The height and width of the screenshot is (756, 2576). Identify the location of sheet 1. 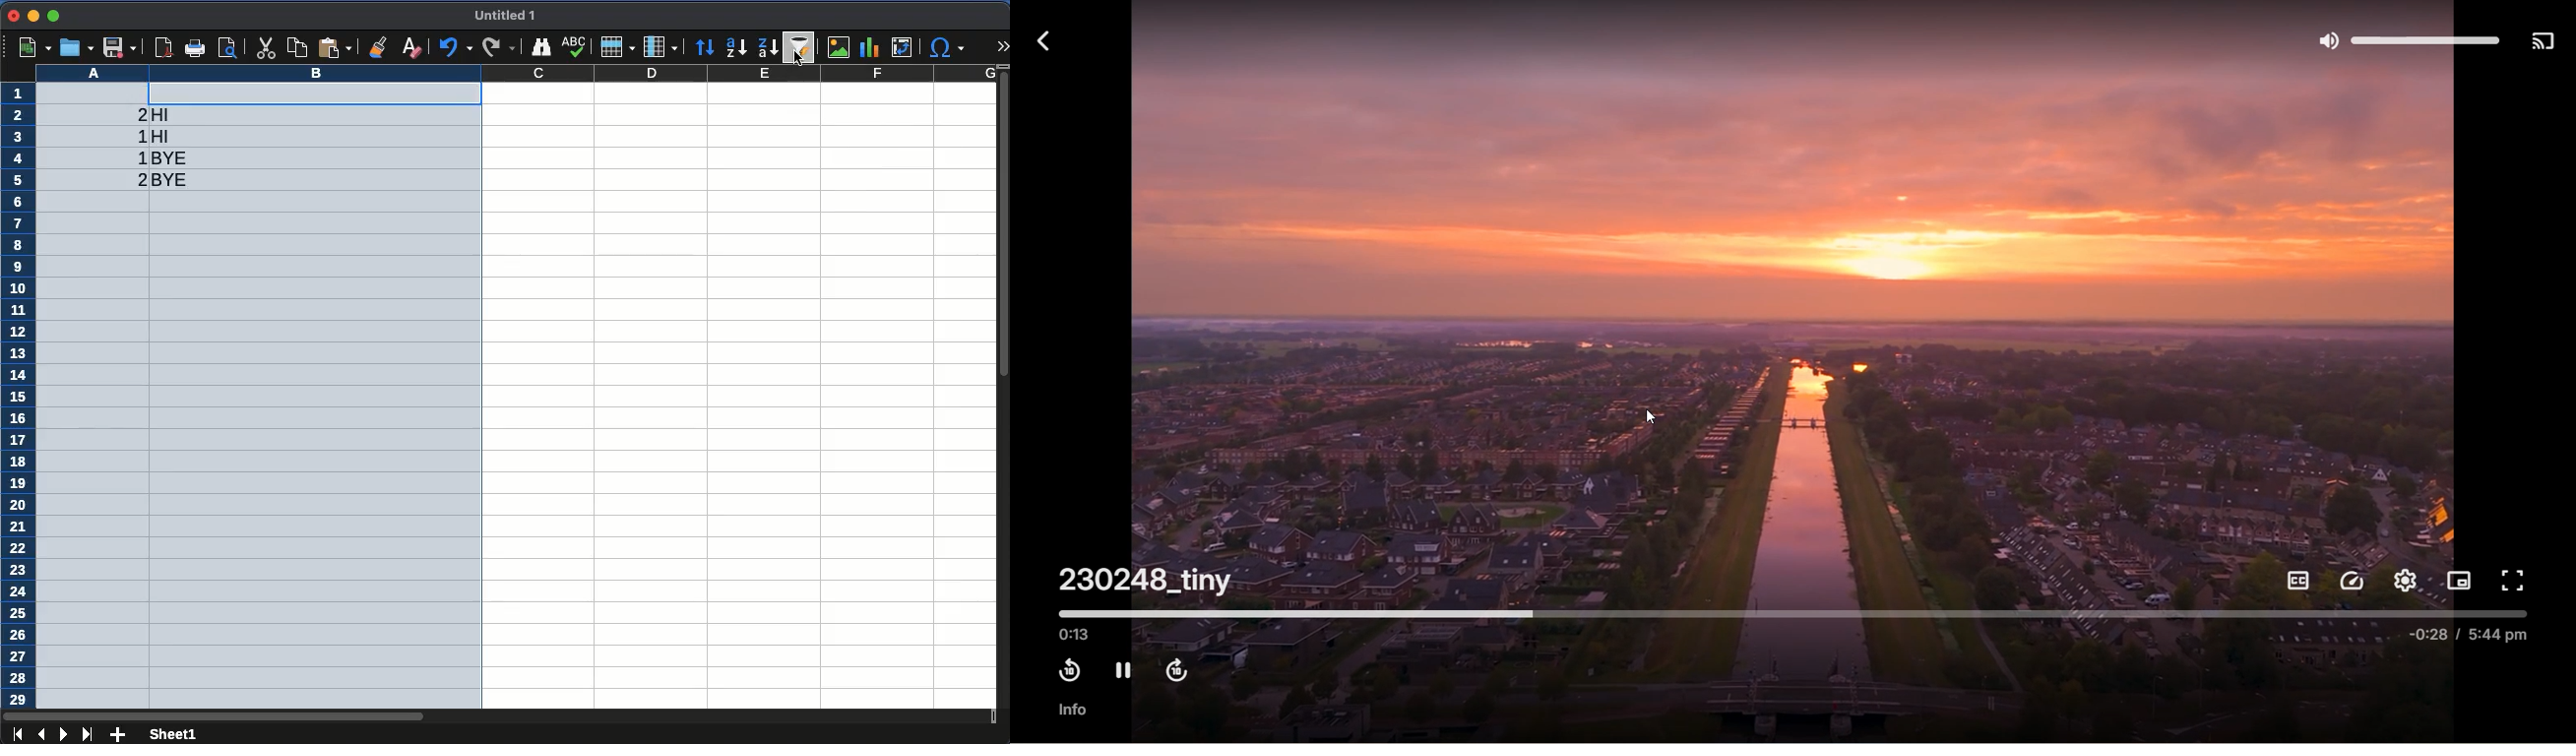
(173, 733).